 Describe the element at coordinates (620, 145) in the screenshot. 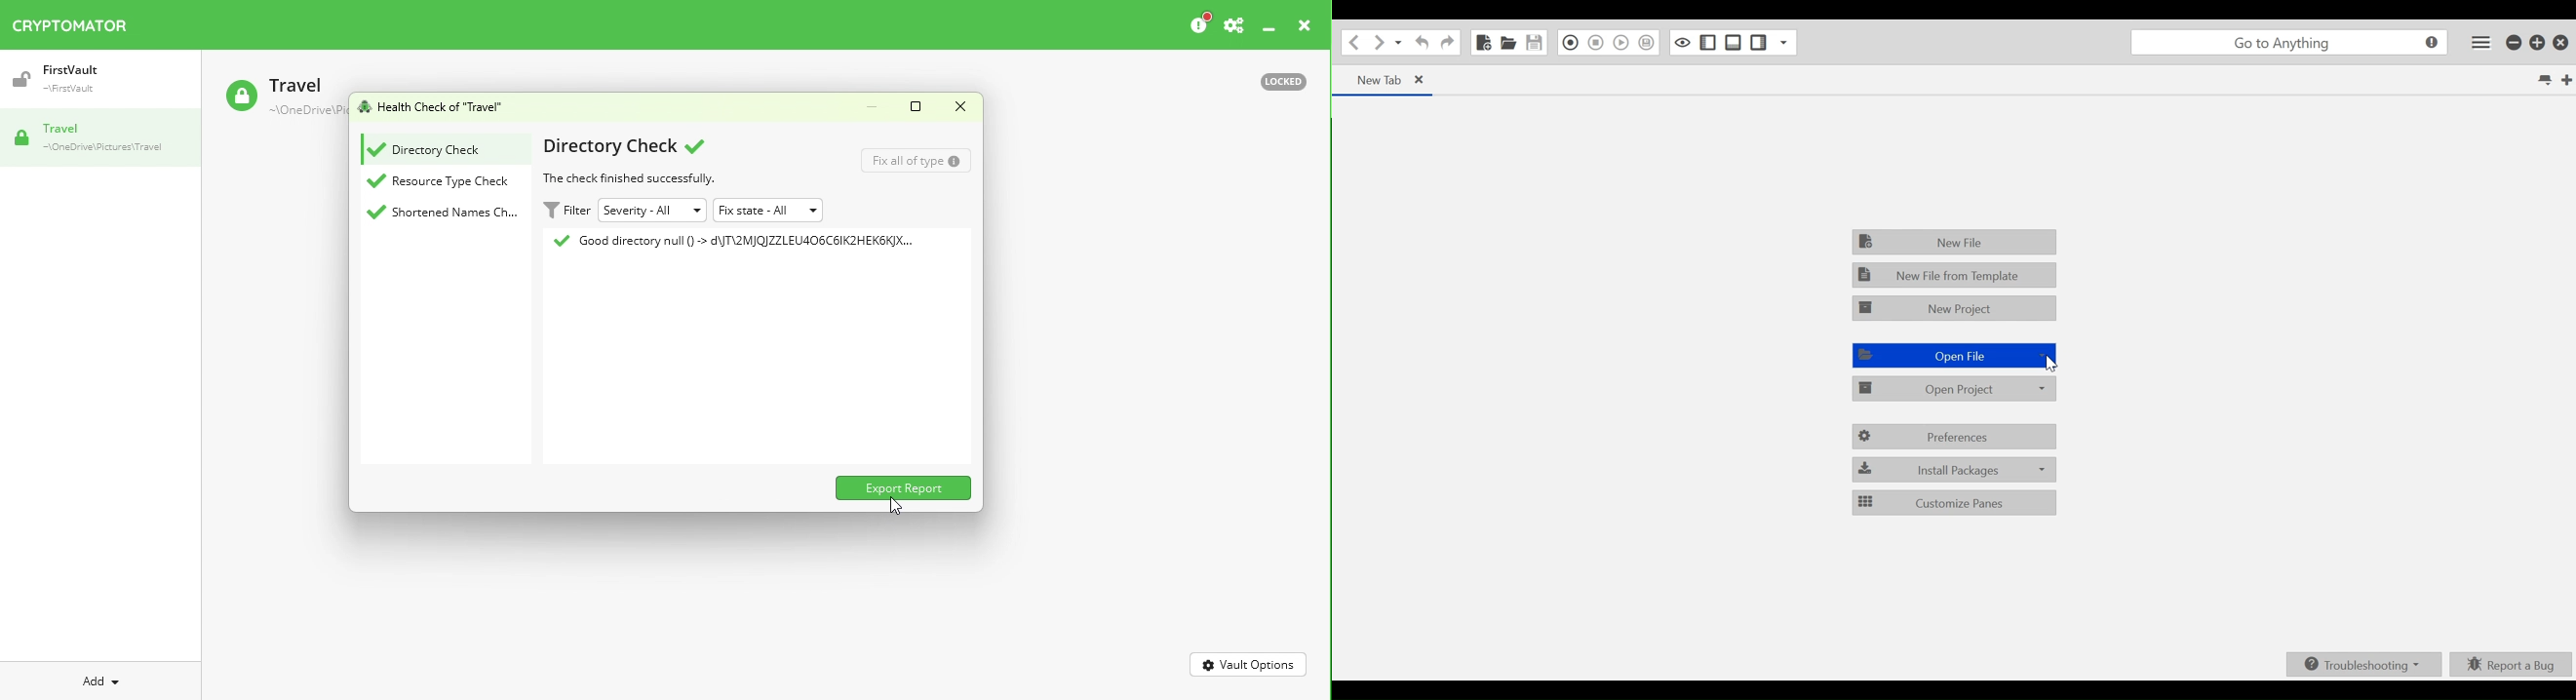

I see `Directory check` at that location.